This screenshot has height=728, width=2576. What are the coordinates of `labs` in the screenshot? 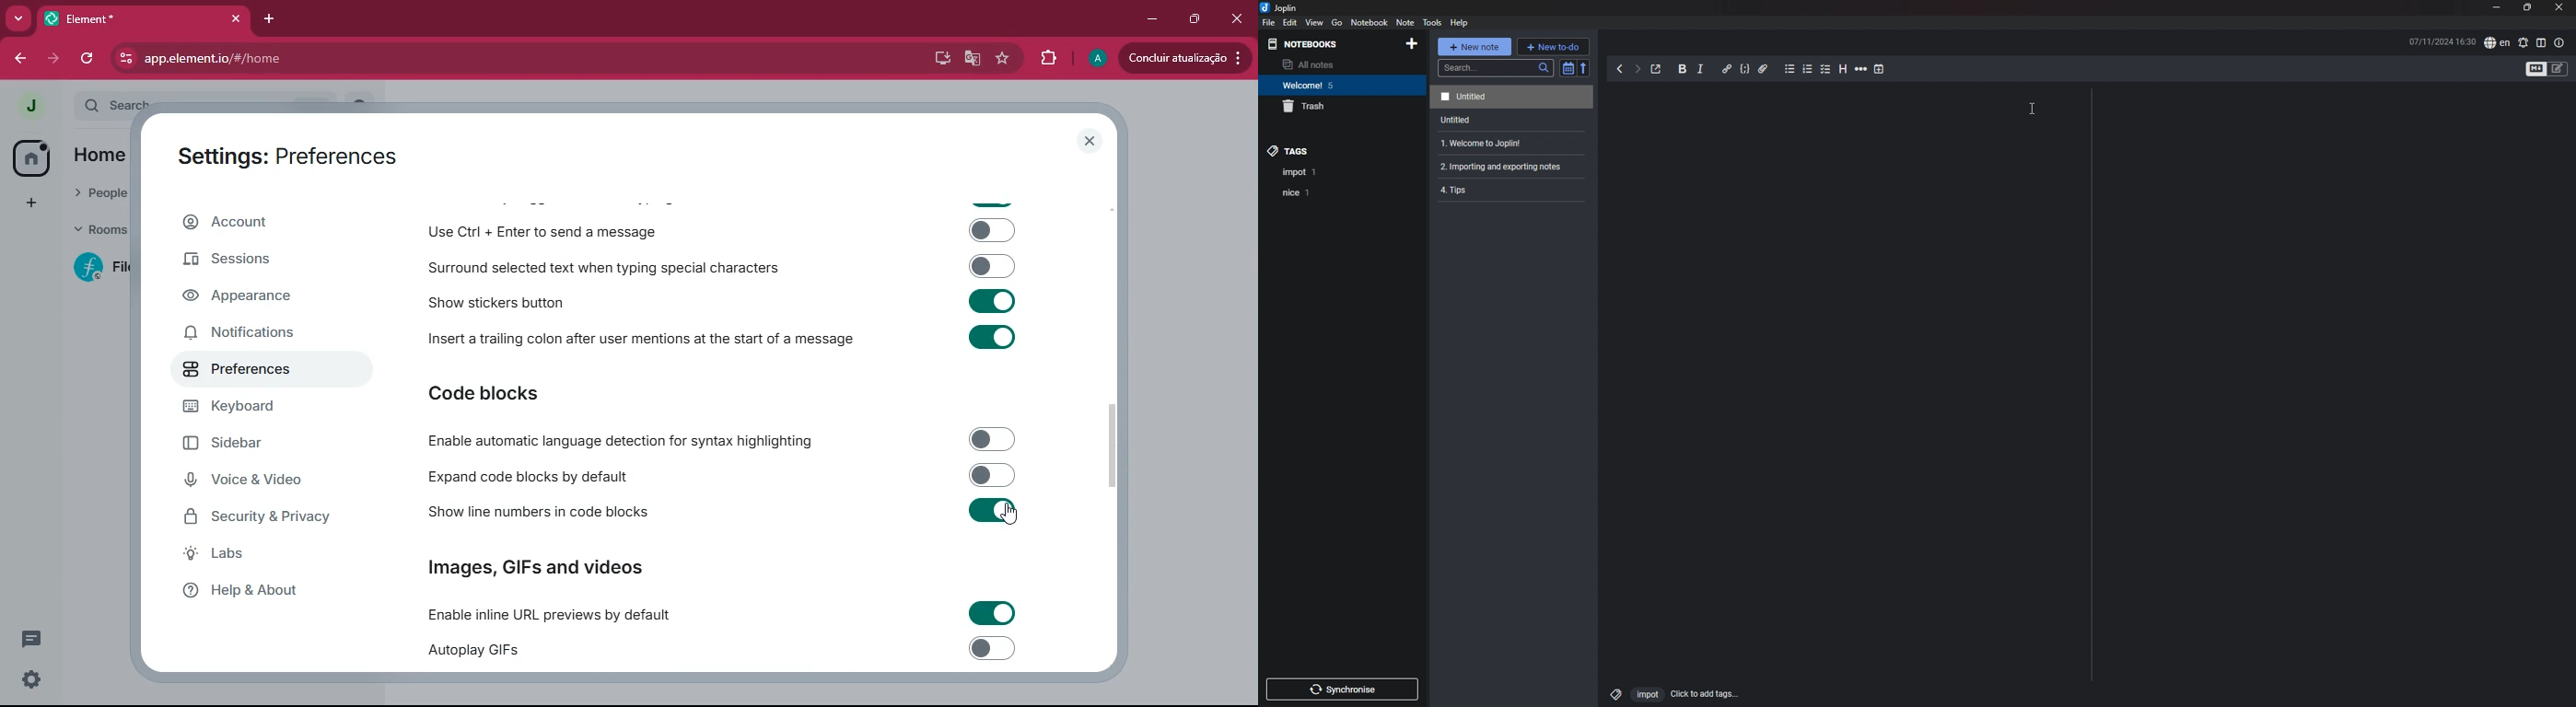 It's located at (254, 554).